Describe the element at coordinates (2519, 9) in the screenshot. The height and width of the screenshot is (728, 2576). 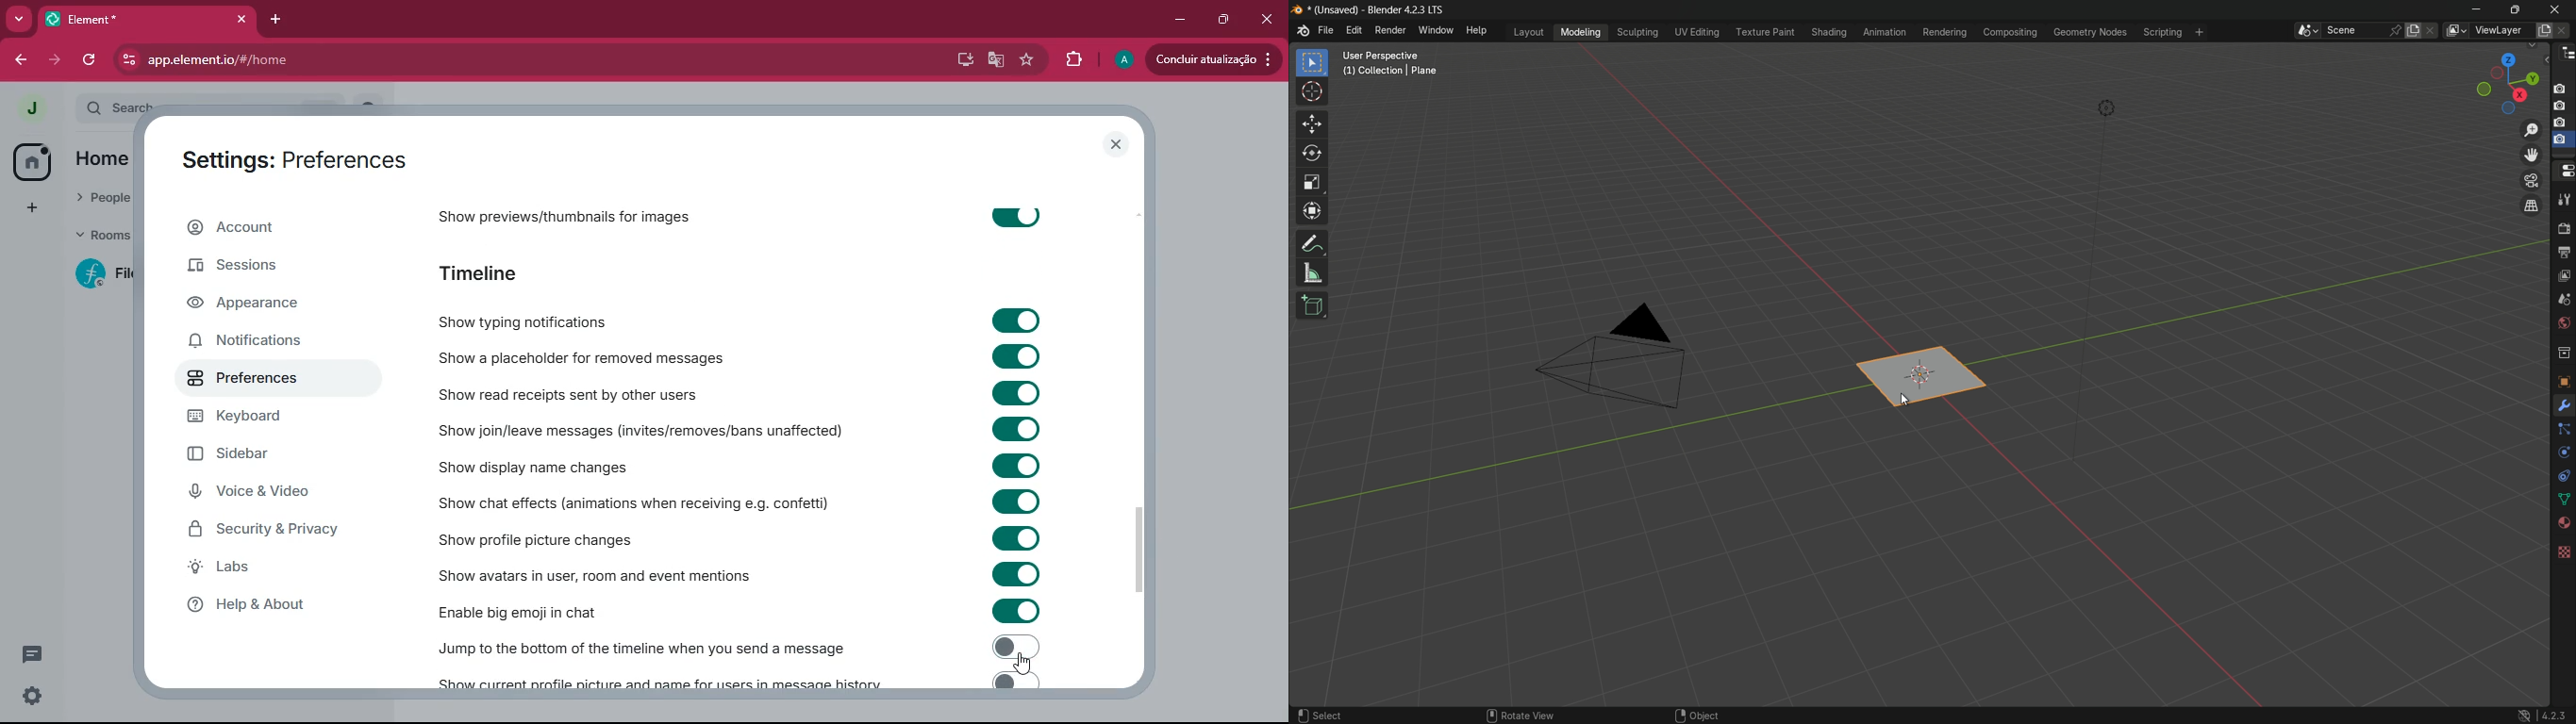
I see `maximize or restore` at that location.